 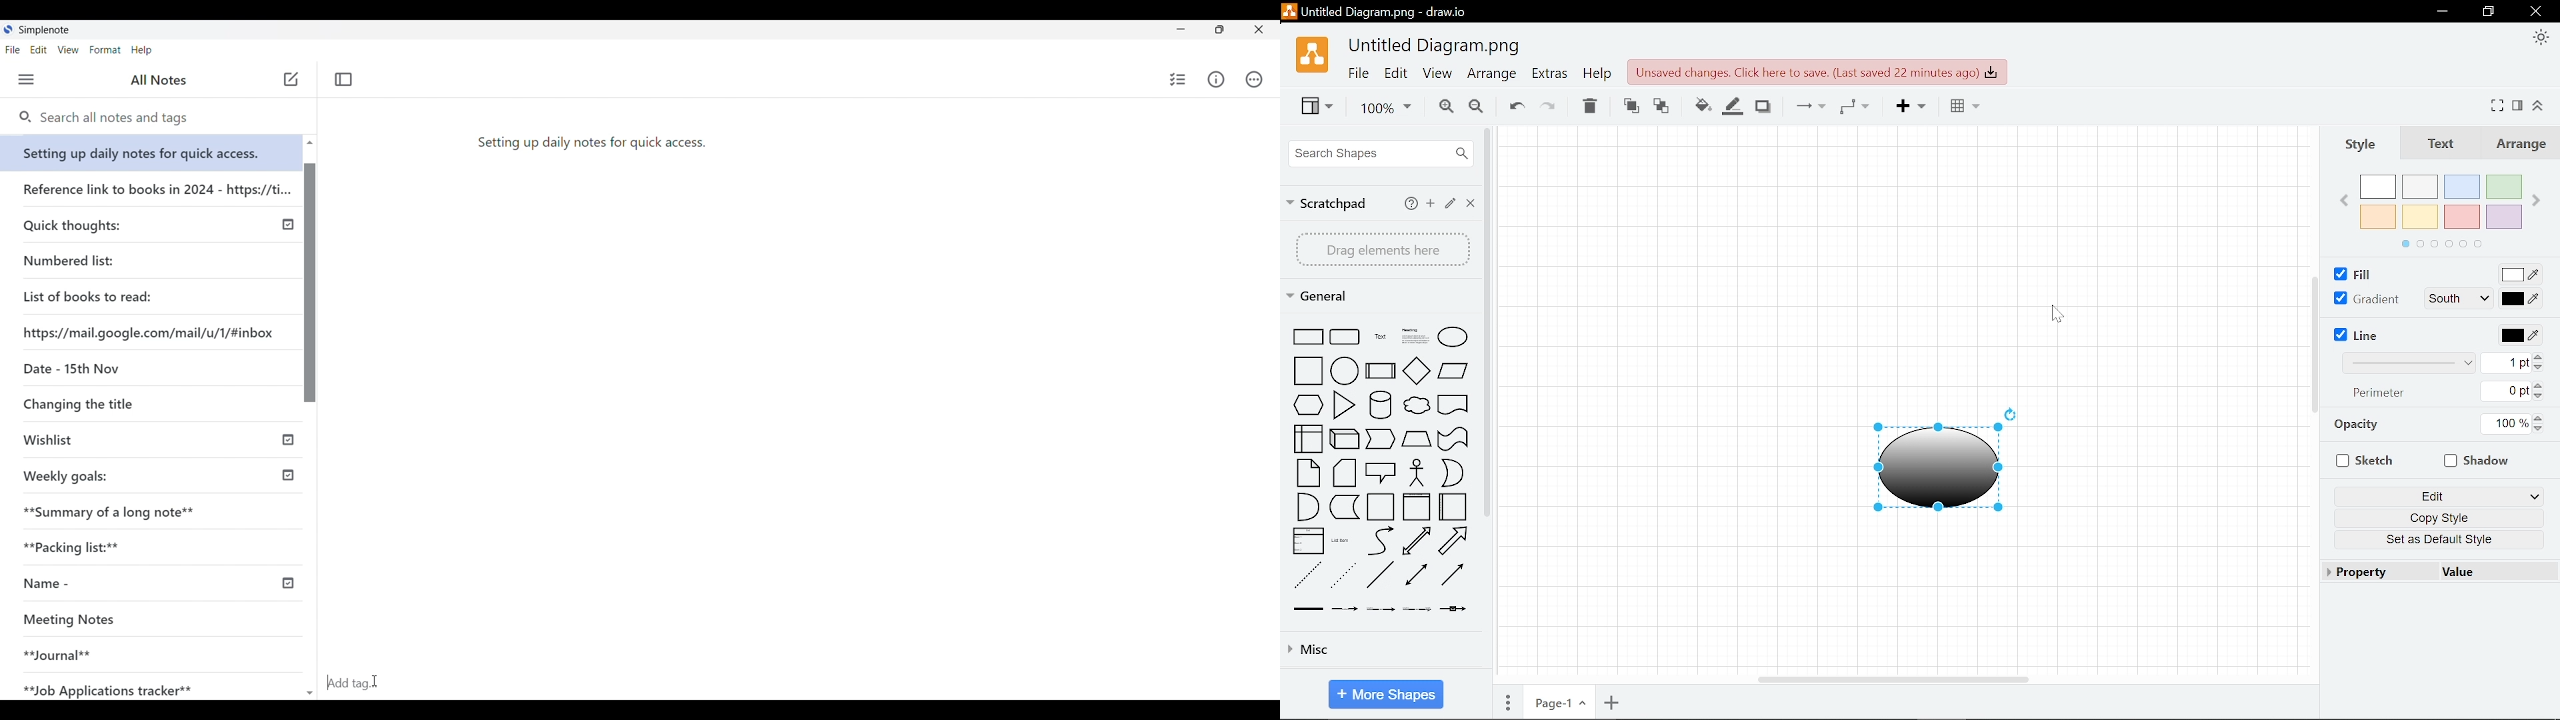 I want to click on Style, so click(x=2359, y=146).